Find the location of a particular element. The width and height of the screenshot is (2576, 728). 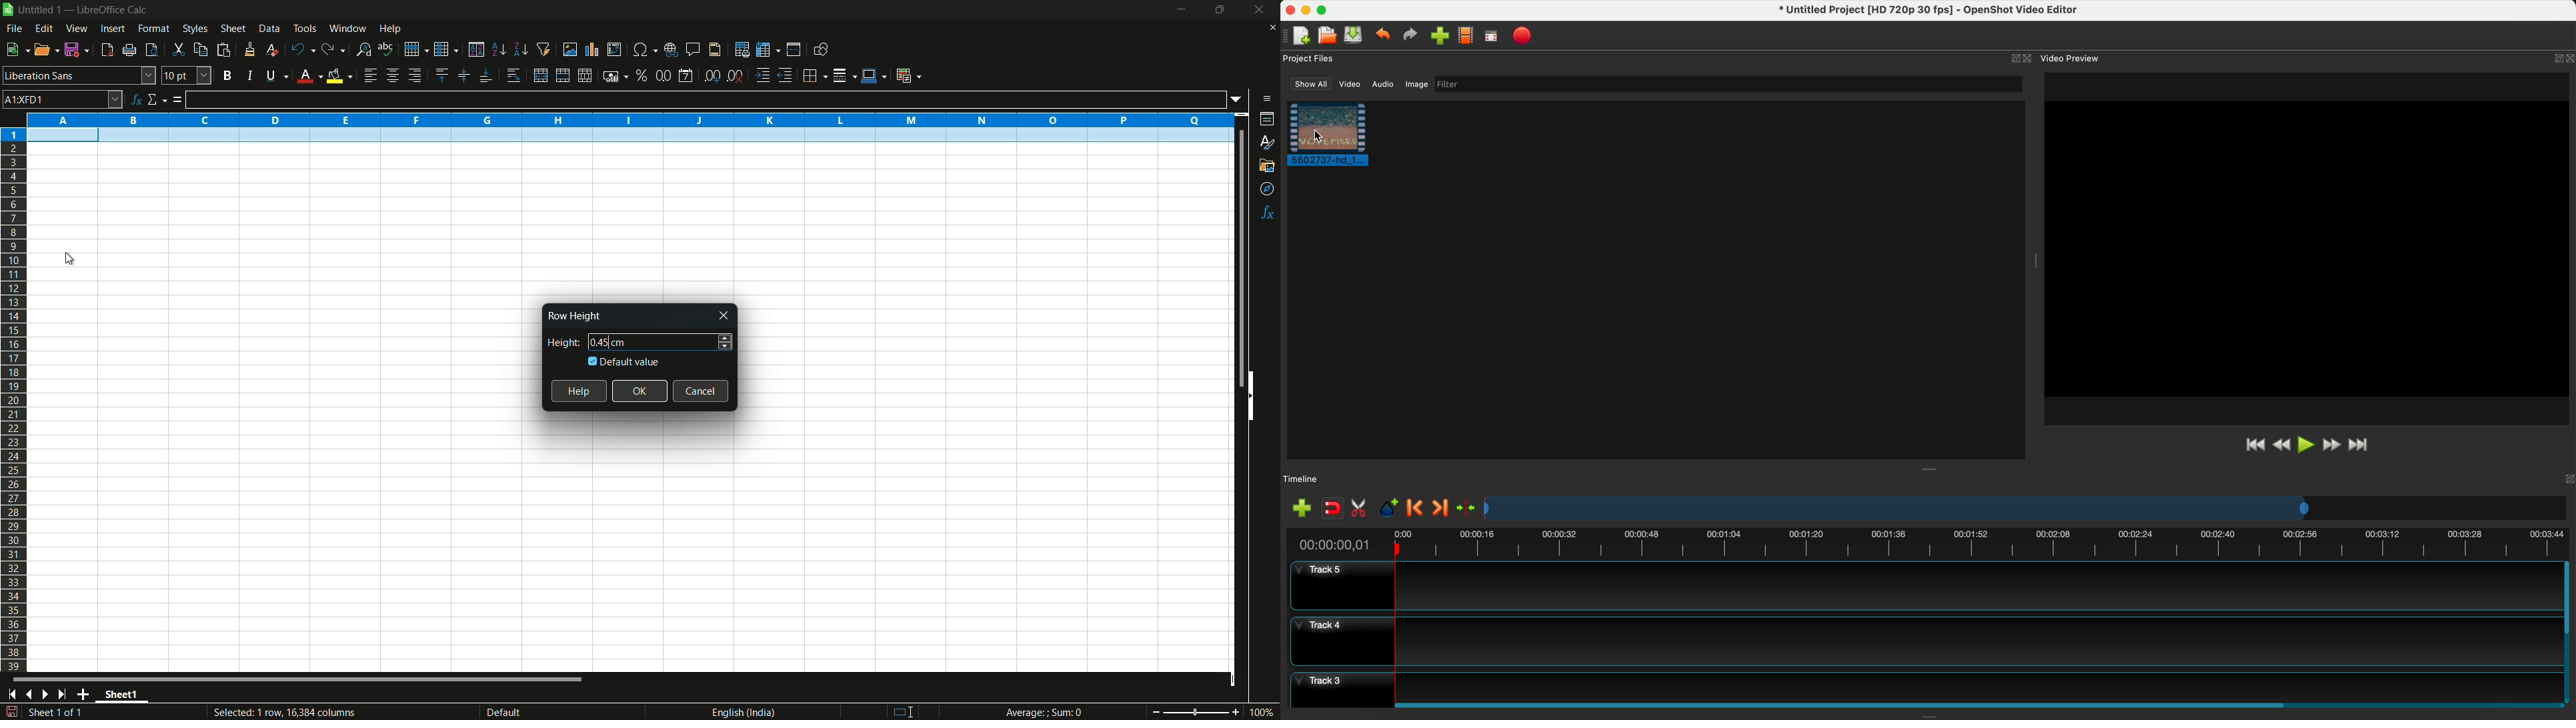

align bottom is located at coordinates (486, 77).